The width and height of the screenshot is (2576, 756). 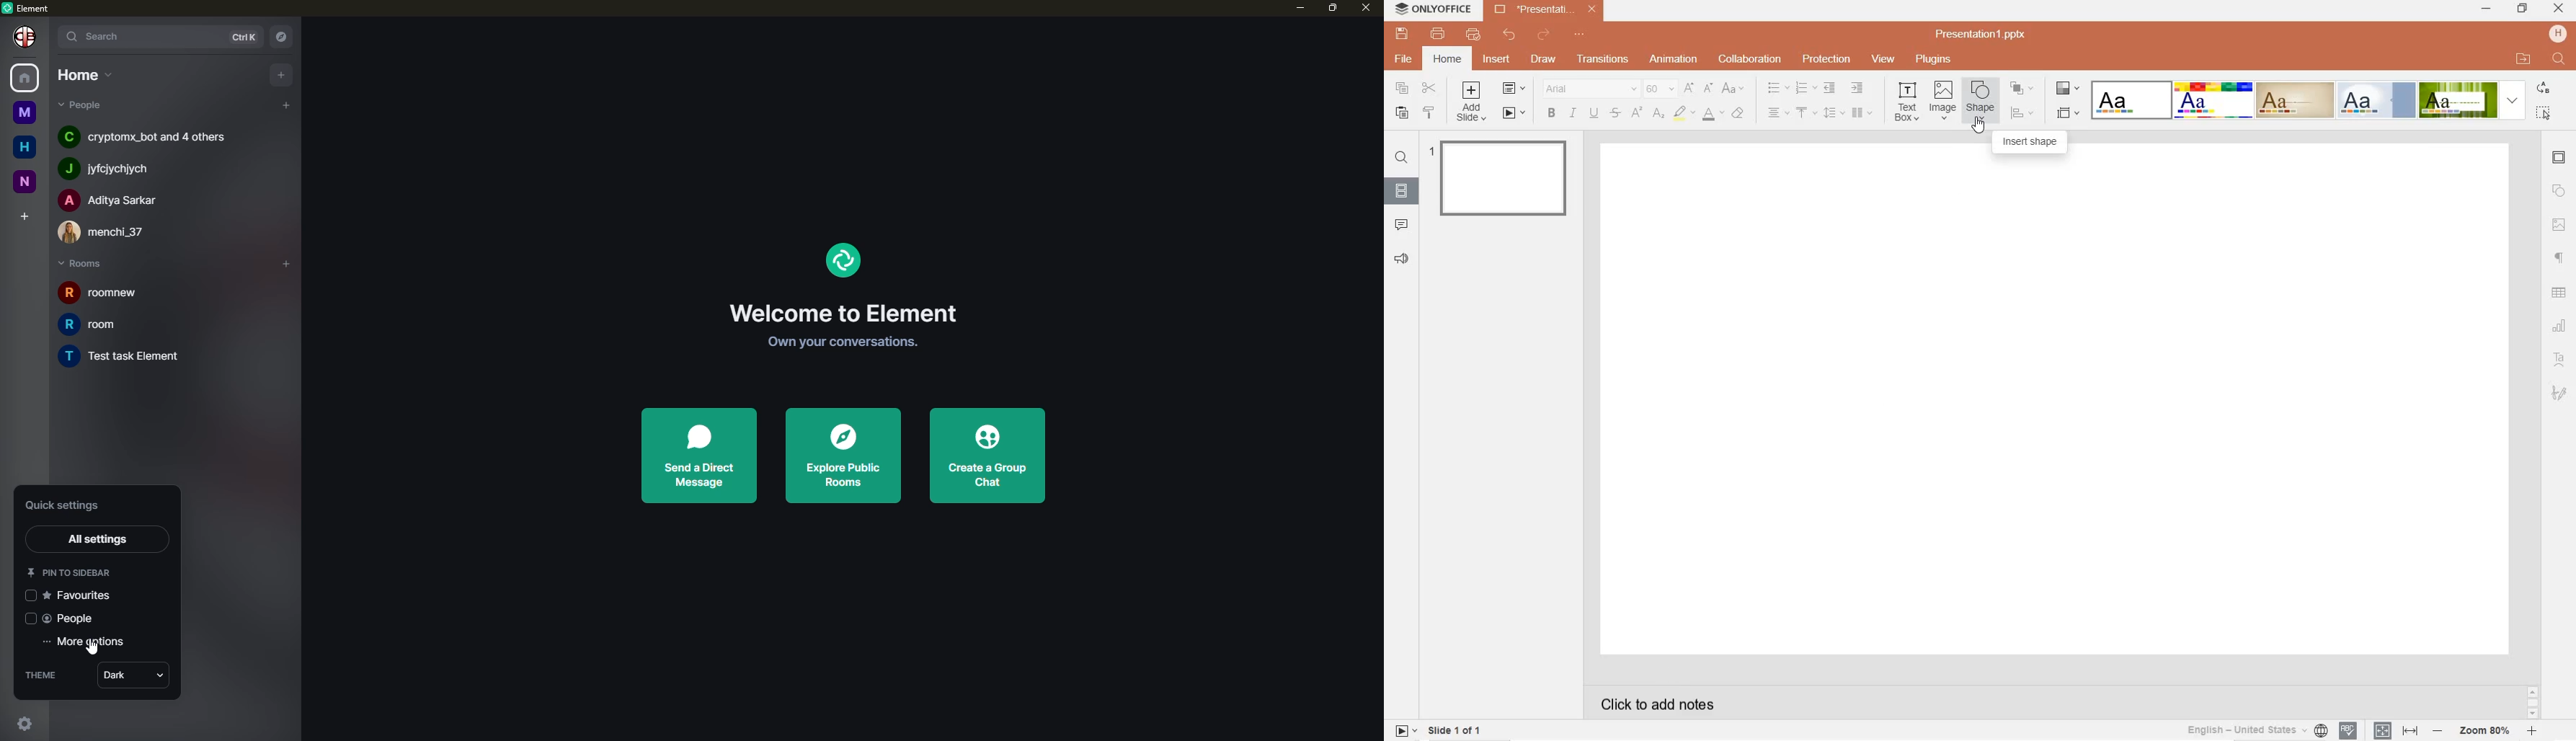 I want to click on increment font size, so click(x=1690, y=88).